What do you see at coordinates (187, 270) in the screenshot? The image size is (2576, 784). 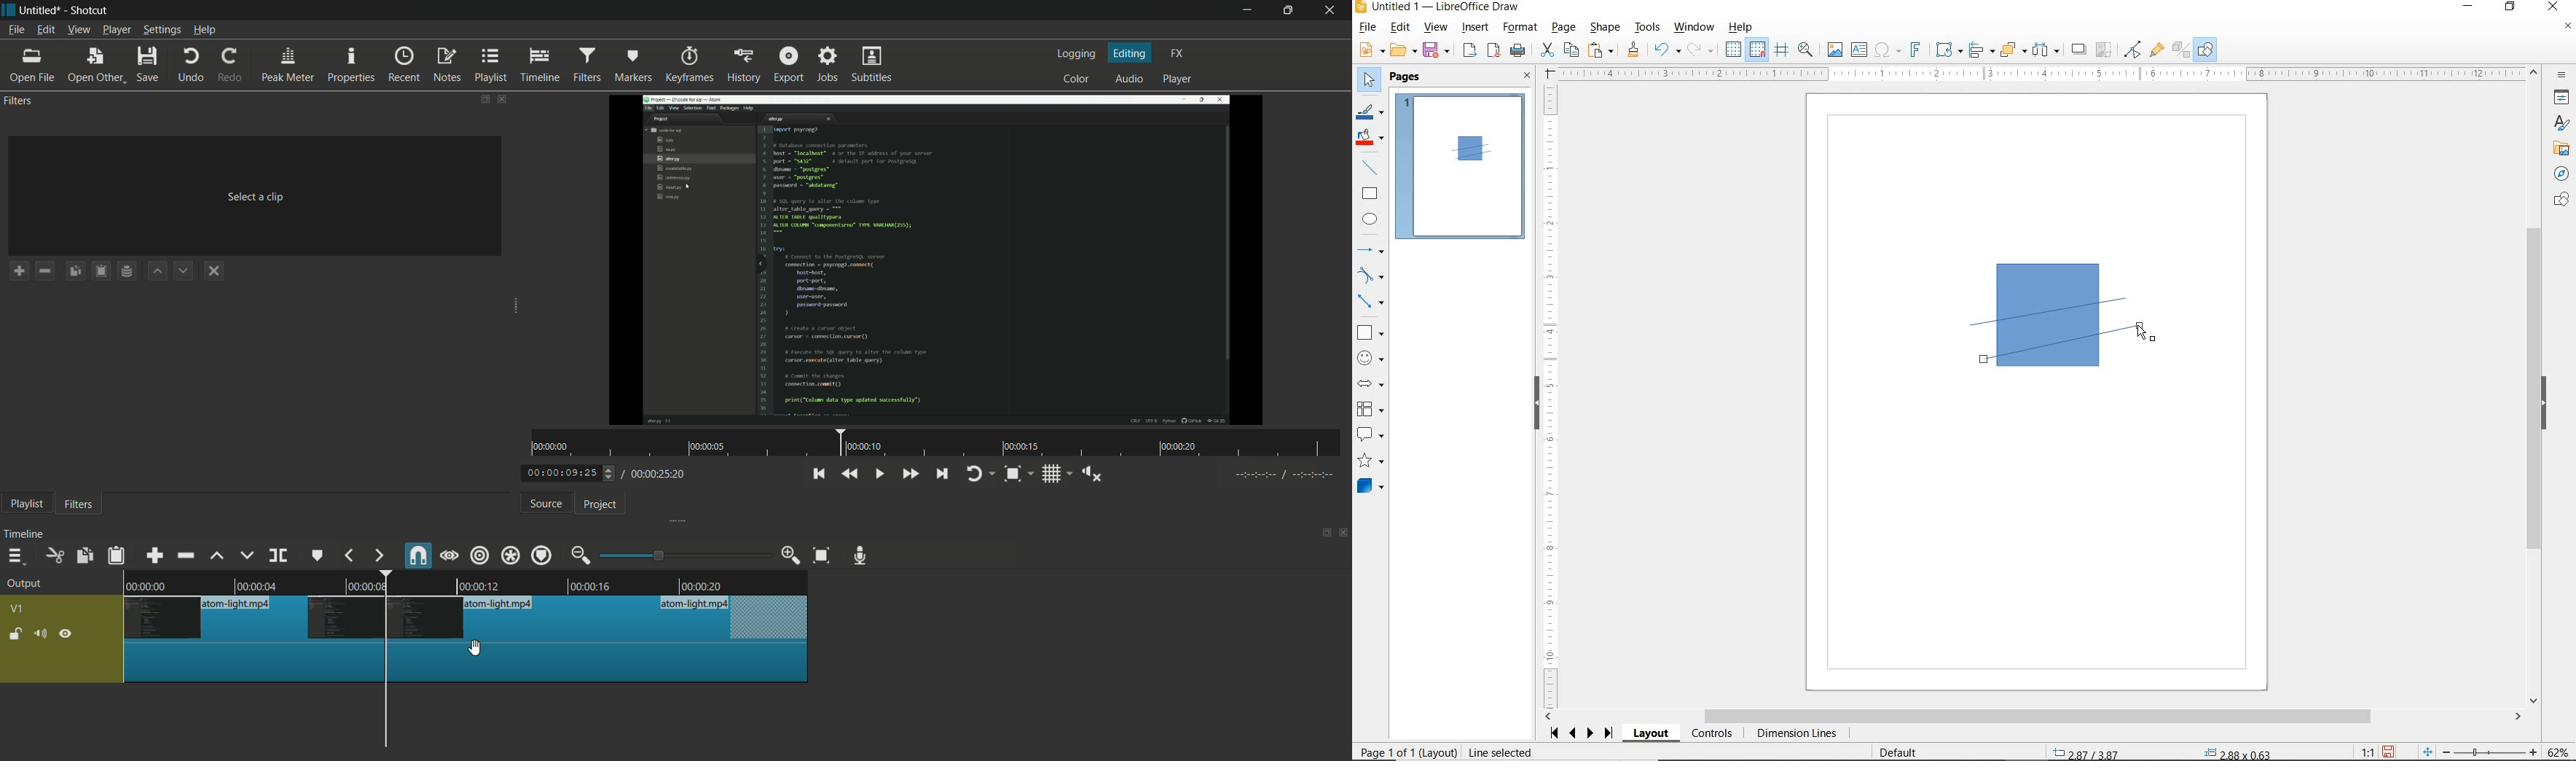 I see `move filter down` at bounding box center [187, 270].